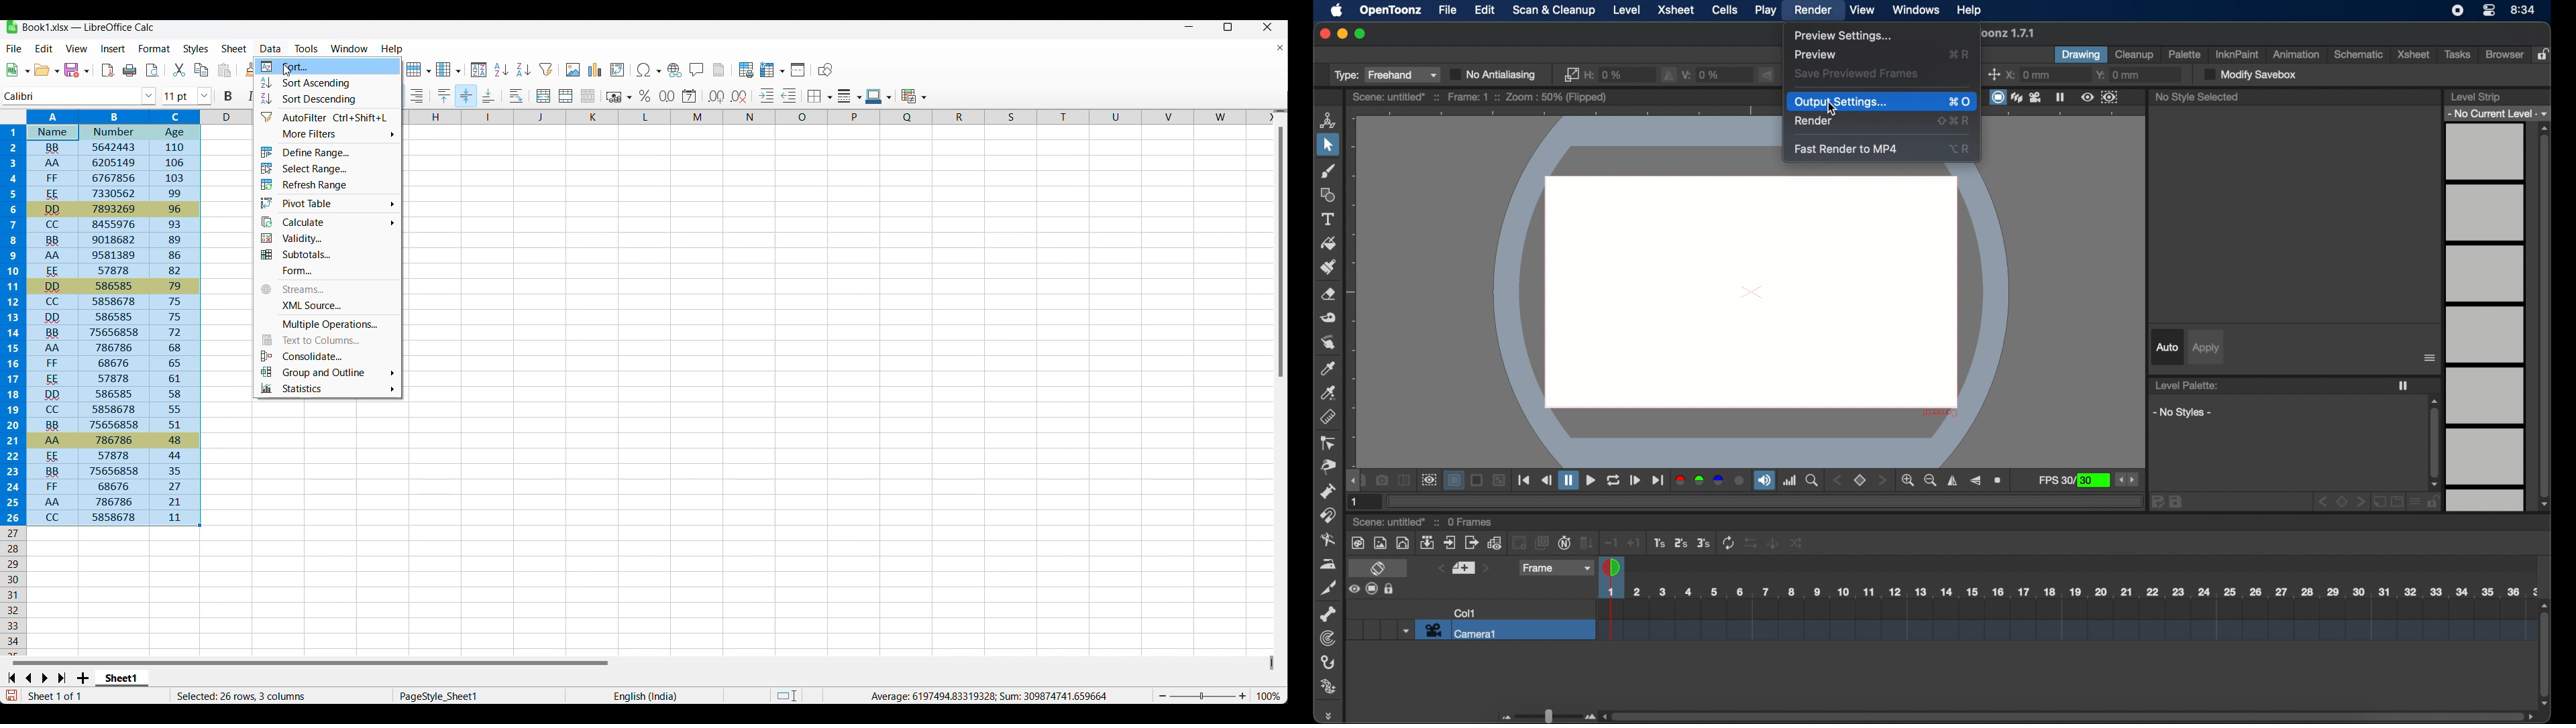  What do you see at coordinates (716, 97) in the screenshot?
I see `Add decimal place` at bounding box center [716, 97].